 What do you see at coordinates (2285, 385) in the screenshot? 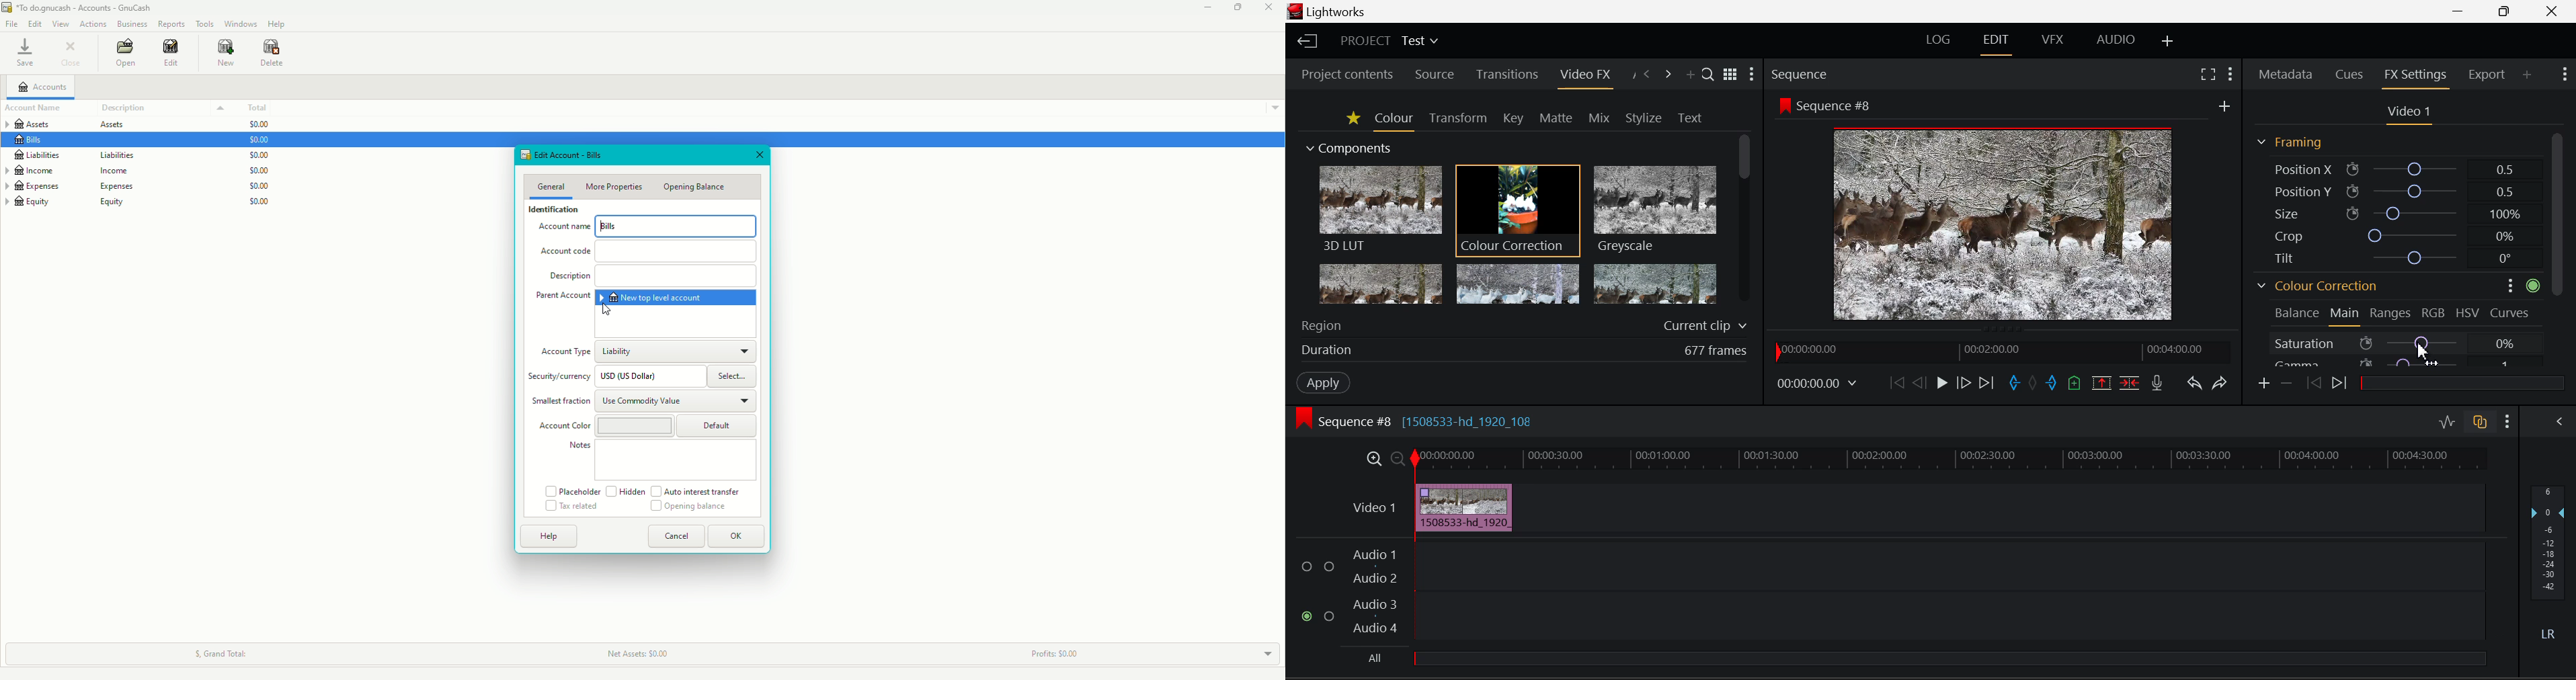
I see `Remove keyframe` at bounding box center [2285, 385].